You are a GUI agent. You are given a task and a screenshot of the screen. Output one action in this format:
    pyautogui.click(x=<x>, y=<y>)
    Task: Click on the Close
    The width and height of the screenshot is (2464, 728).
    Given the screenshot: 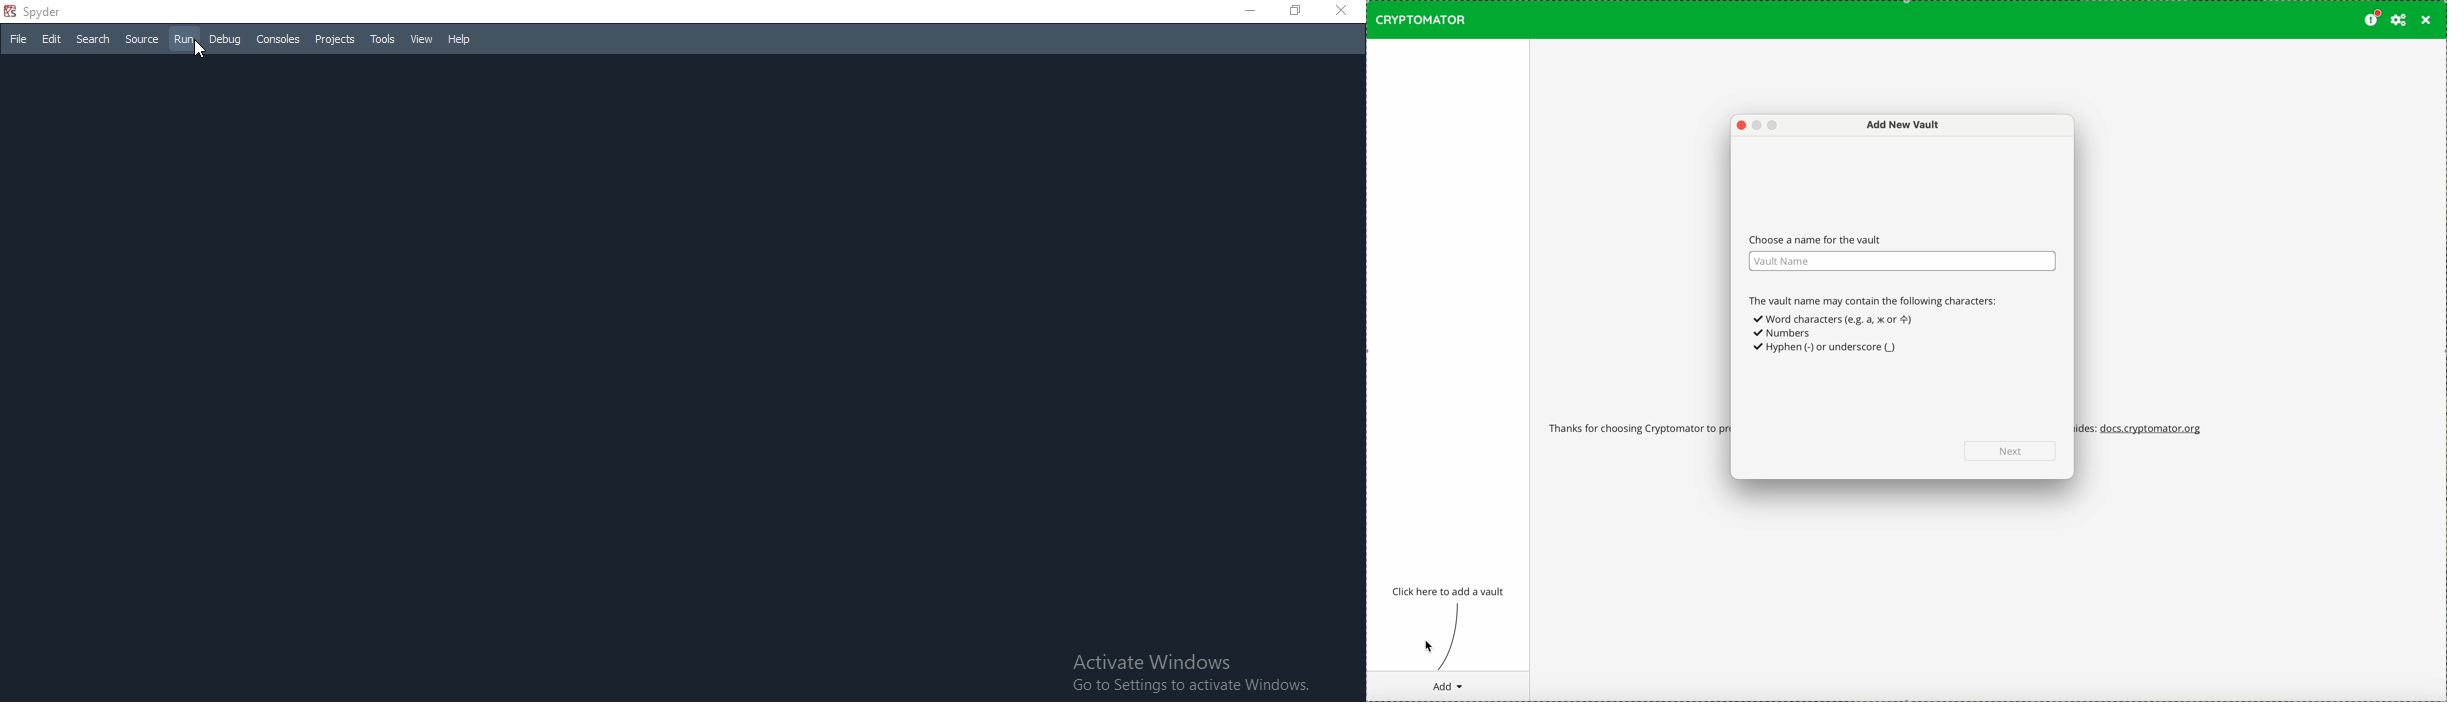 What is the action you would take?
    pyautogui.click(x=1343, y=10)
    